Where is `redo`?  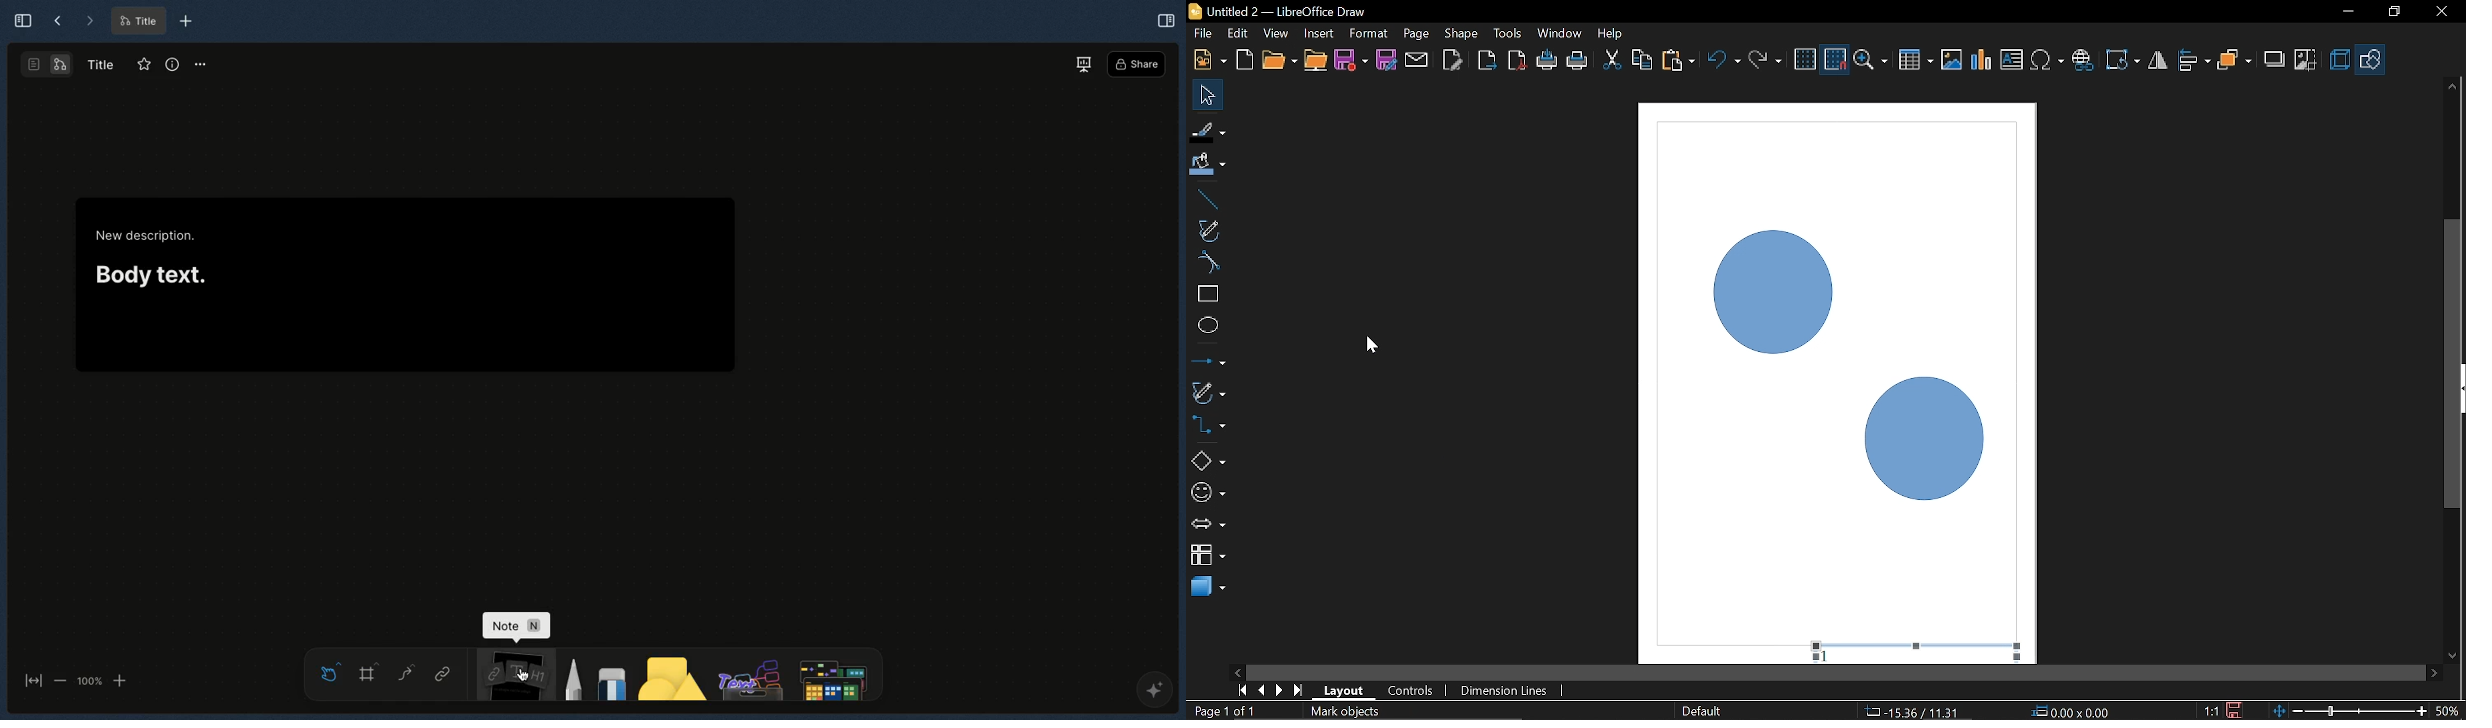 redo is located at coordinates (1765, 60).